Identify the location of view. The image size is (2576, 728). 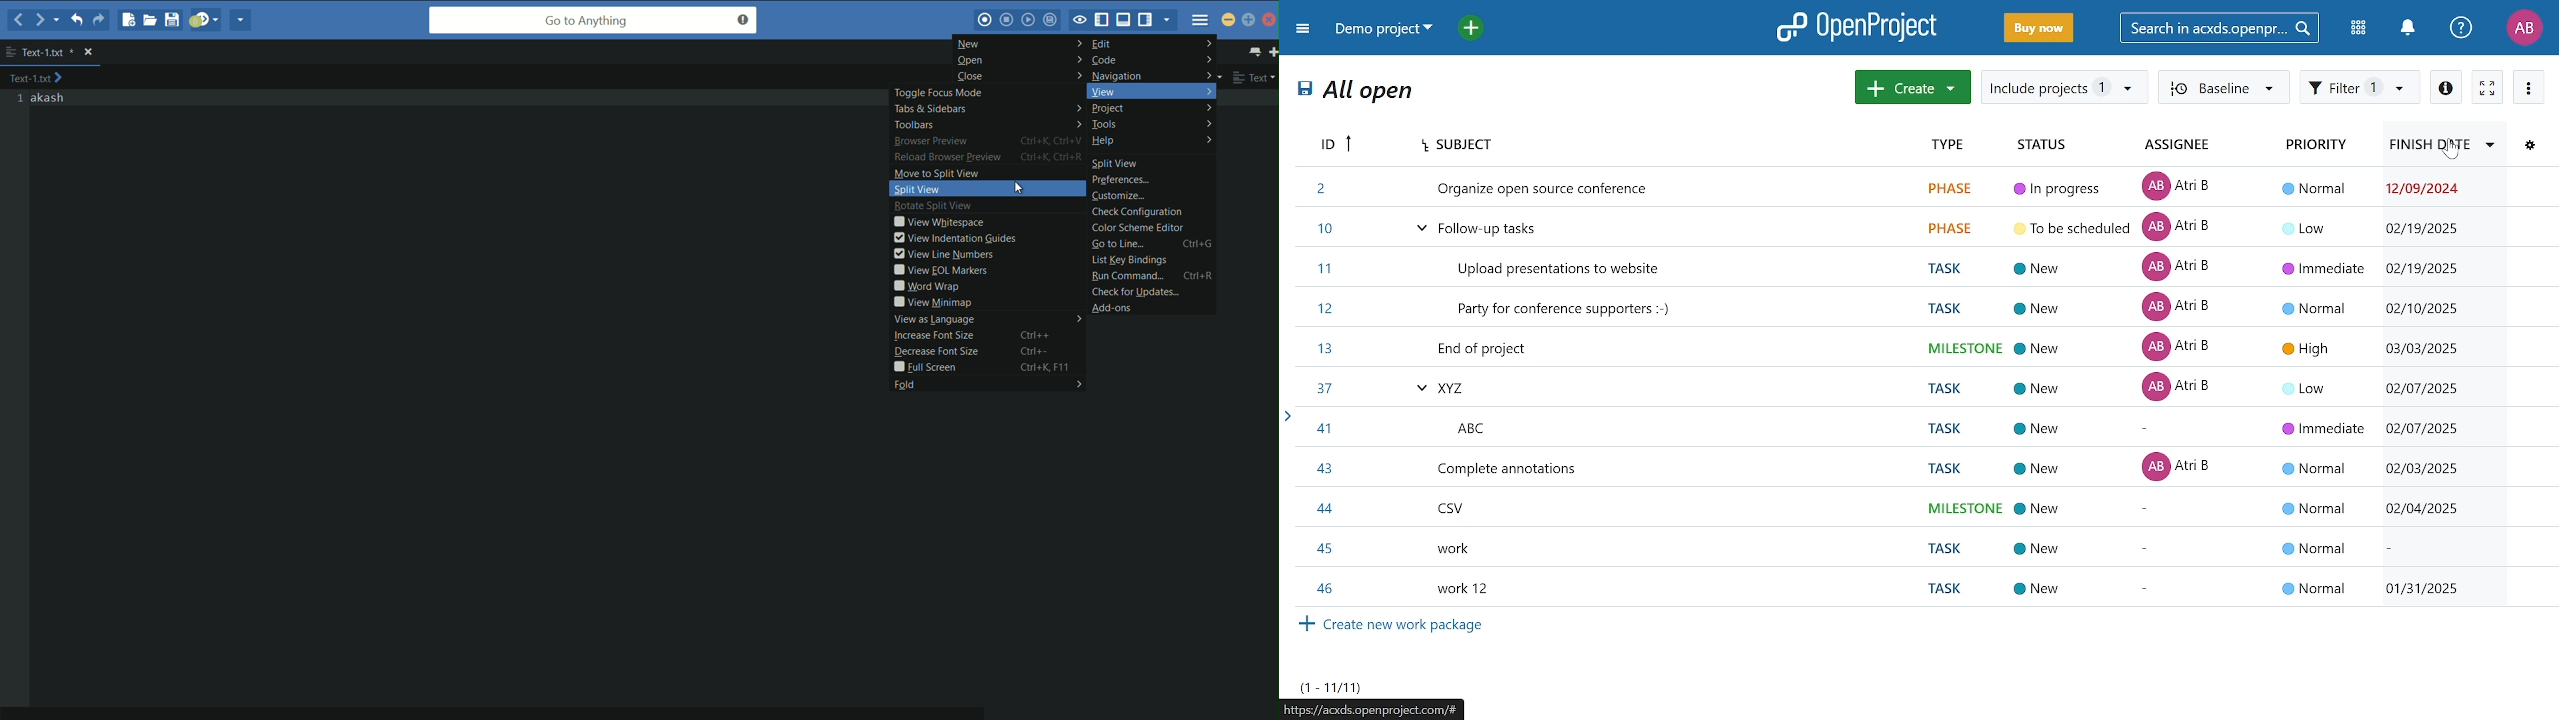
(1152, 91).